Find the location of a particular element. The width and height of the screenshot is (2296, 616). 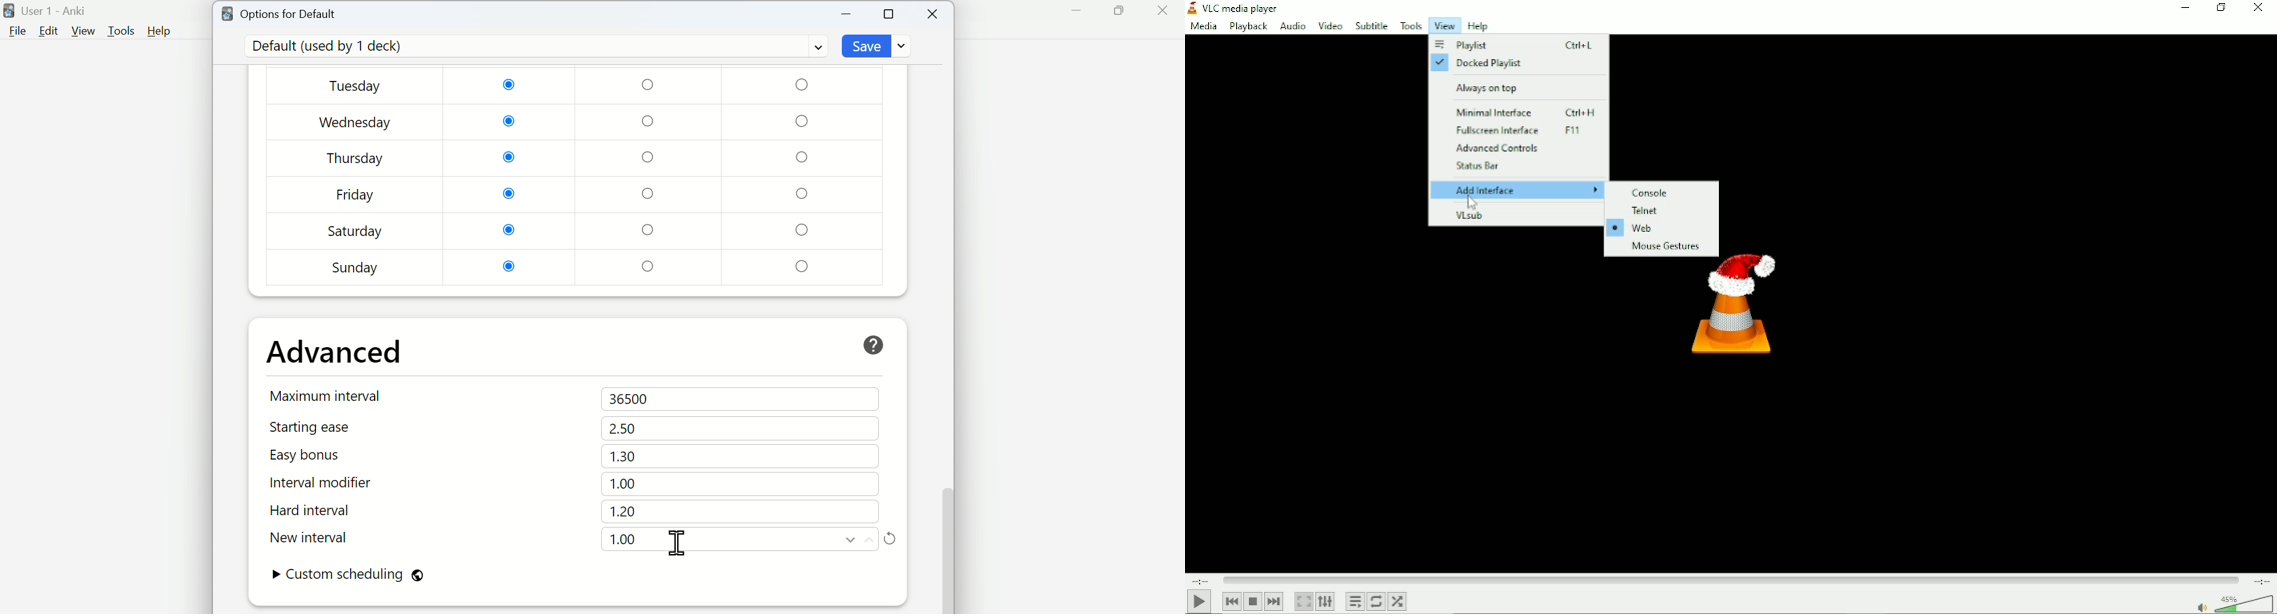

1.20 is located at coordinates (623, 511).